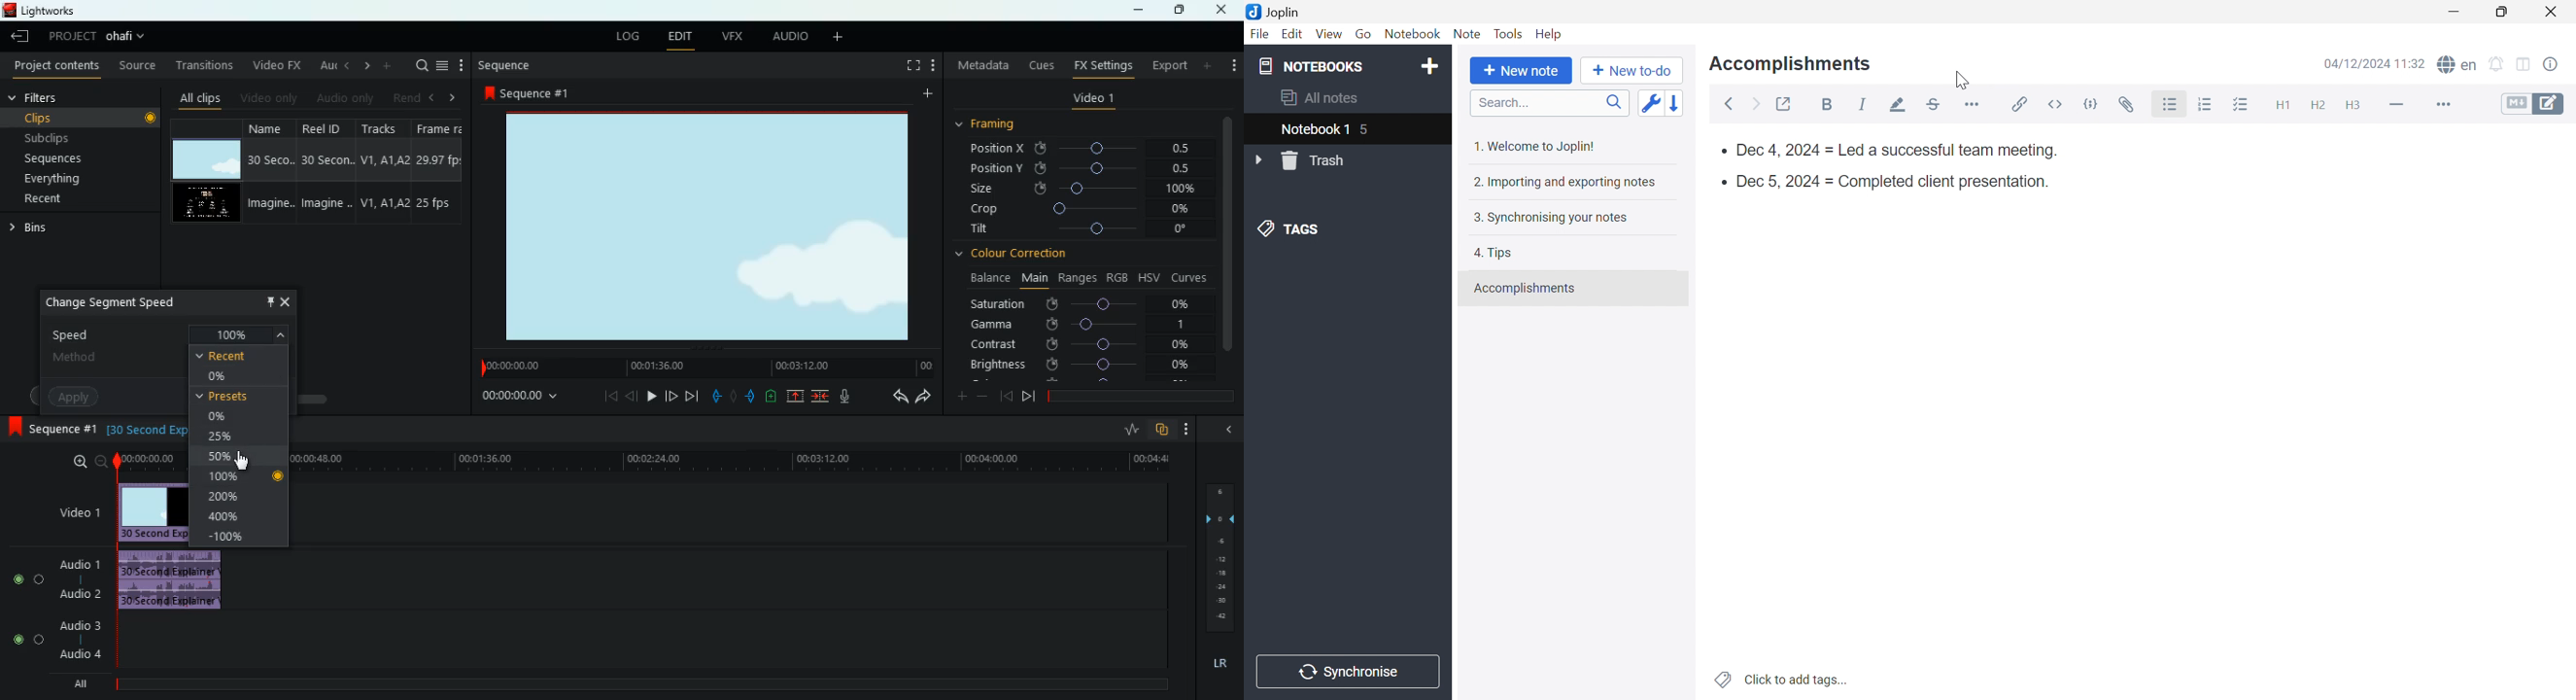 Image resolution: width=2576 pixels, height=700 pixels. Describe the element at coordinates (144, 460) in the screenshot. I see `` at that location.